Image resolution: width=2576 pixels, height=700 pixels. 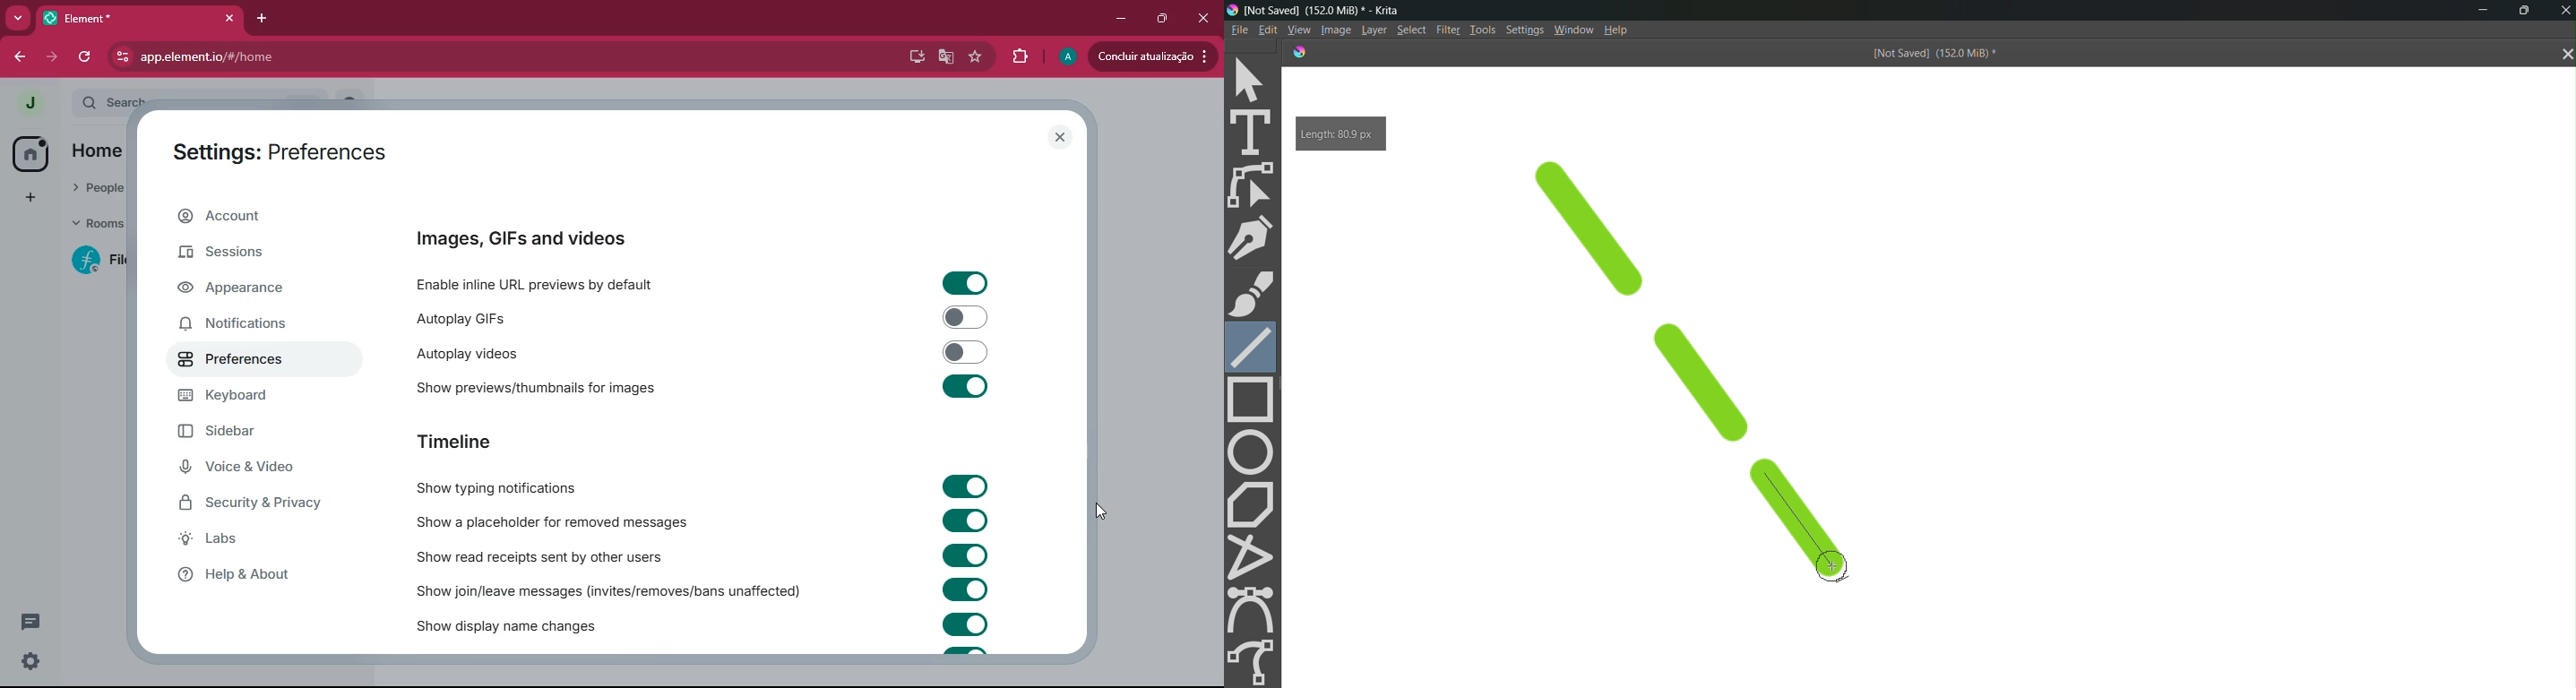 What do you see at coordinates (521, 239) in the screenshot?
I see `images, GIFs and videos` at bounding box center [521, 239].